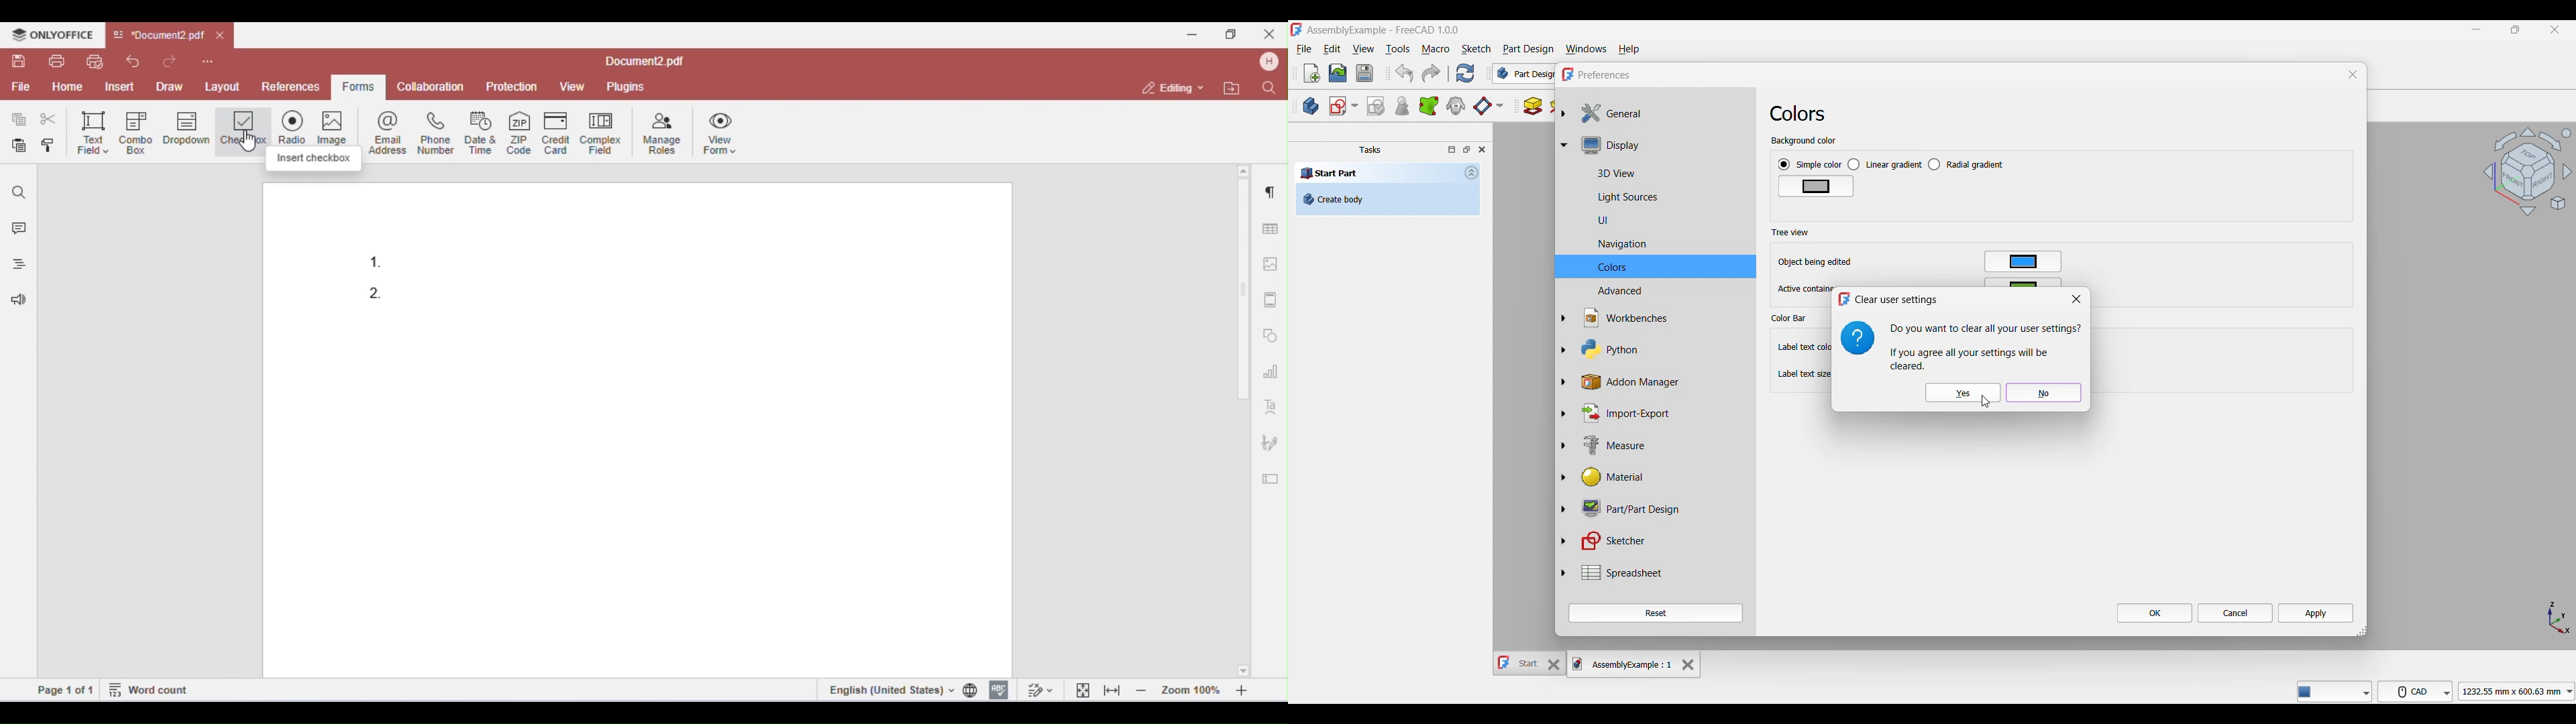 The height and width of the screenshot is (728, 2576). What do you see at coordinates (1656, 266) in the screenshot?
I see `Colors, highlighted` at bounding box center [1656, 266].